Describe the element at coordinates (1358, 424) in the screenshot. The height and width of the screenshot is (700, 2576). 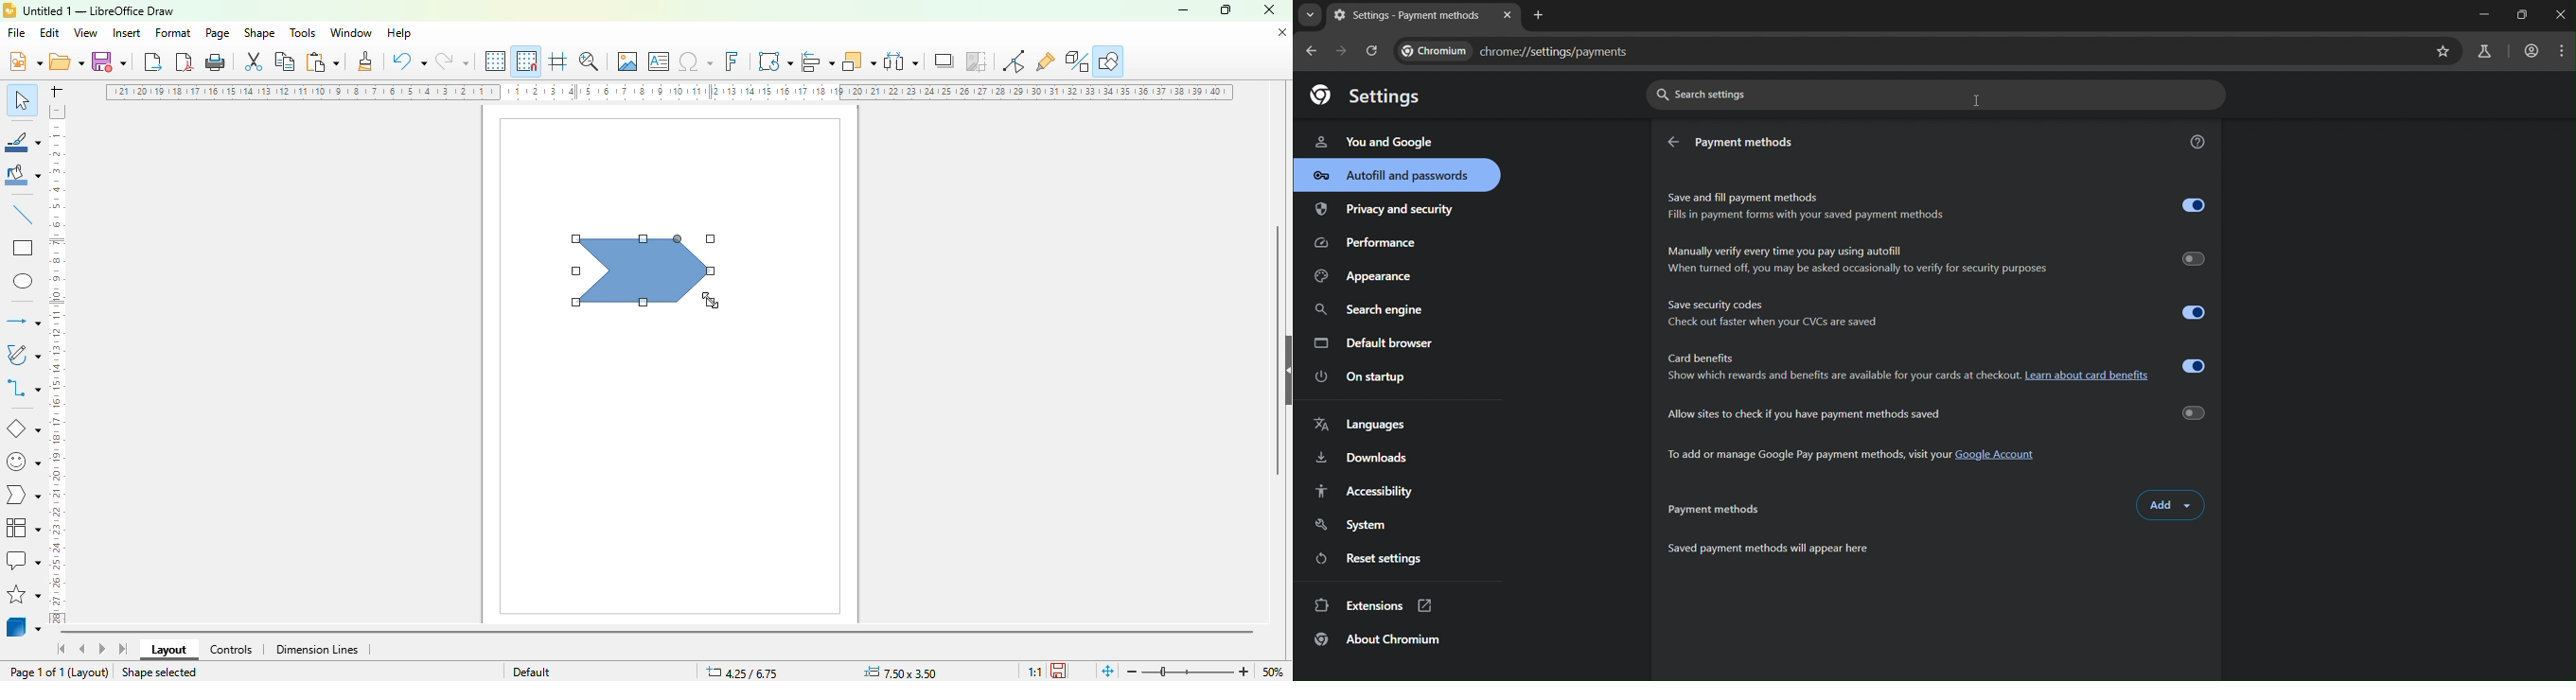
I see `languages` at that location.